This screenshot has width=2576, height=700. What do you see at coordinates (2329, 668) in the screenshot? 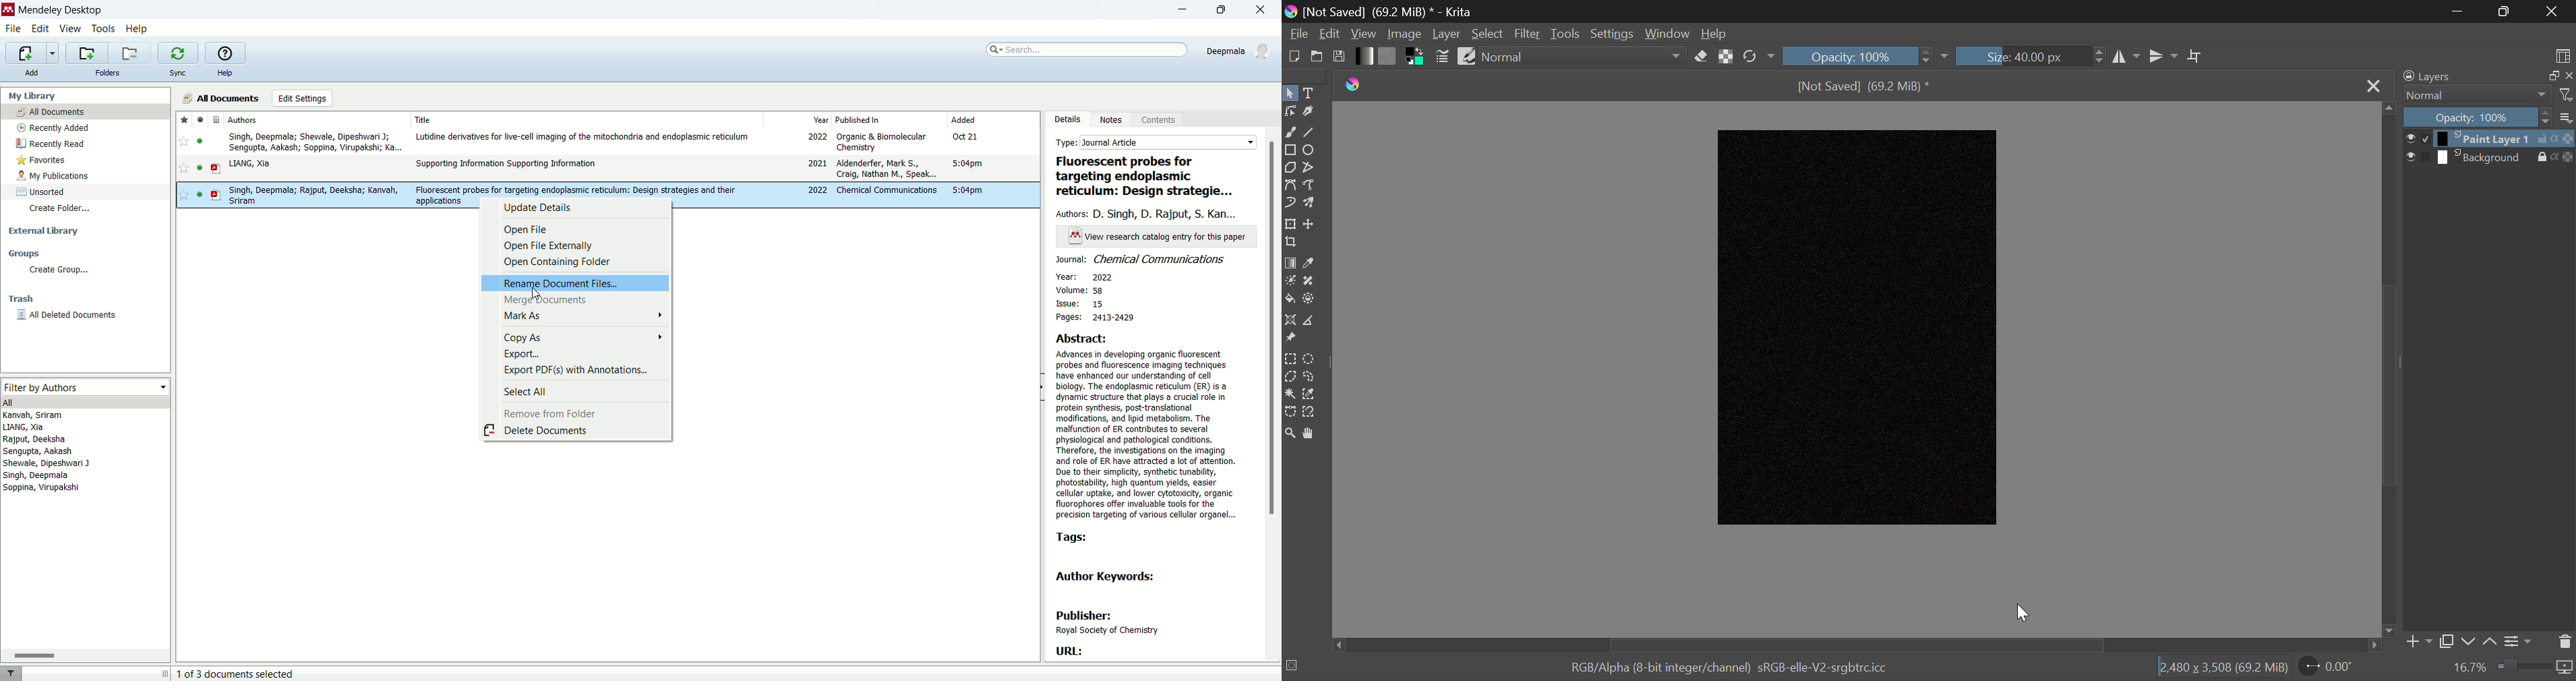
I see `Page Rotation` at bounding box center [2329, 668].